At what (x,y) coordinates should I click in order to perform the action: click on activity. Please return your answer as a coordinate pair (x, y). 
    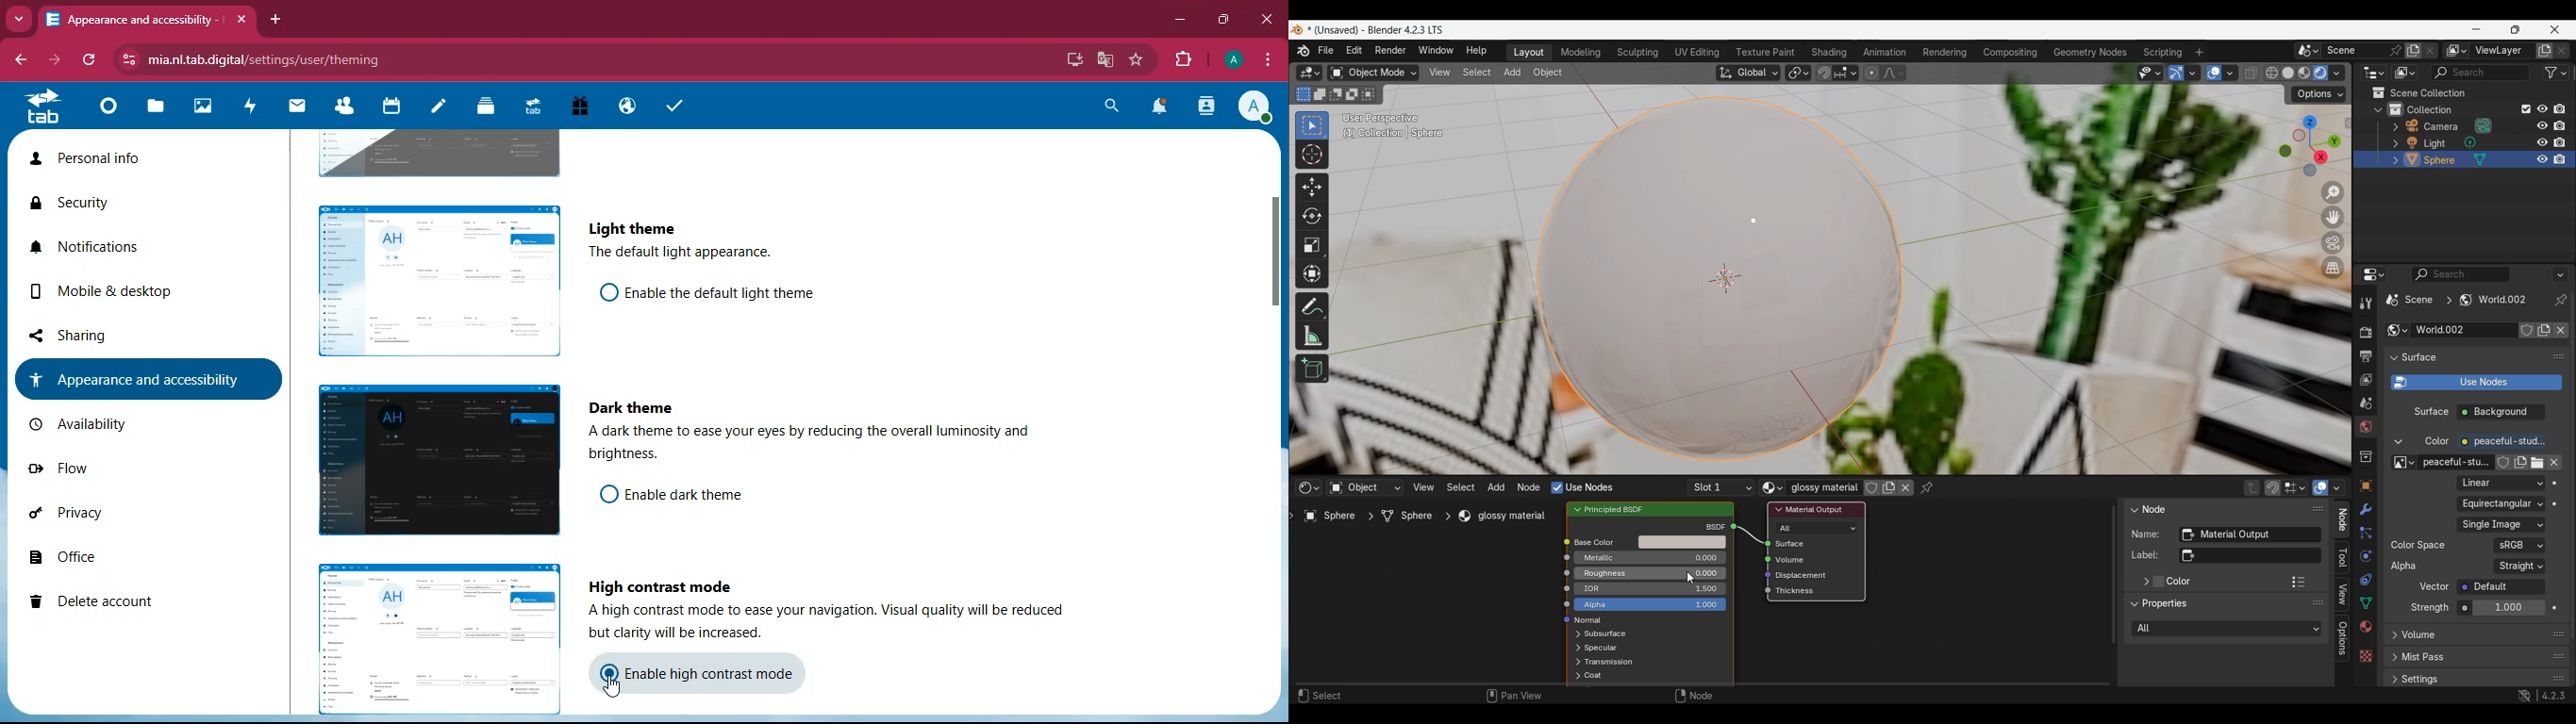
    Looking at the image, I should click on (249, 108).